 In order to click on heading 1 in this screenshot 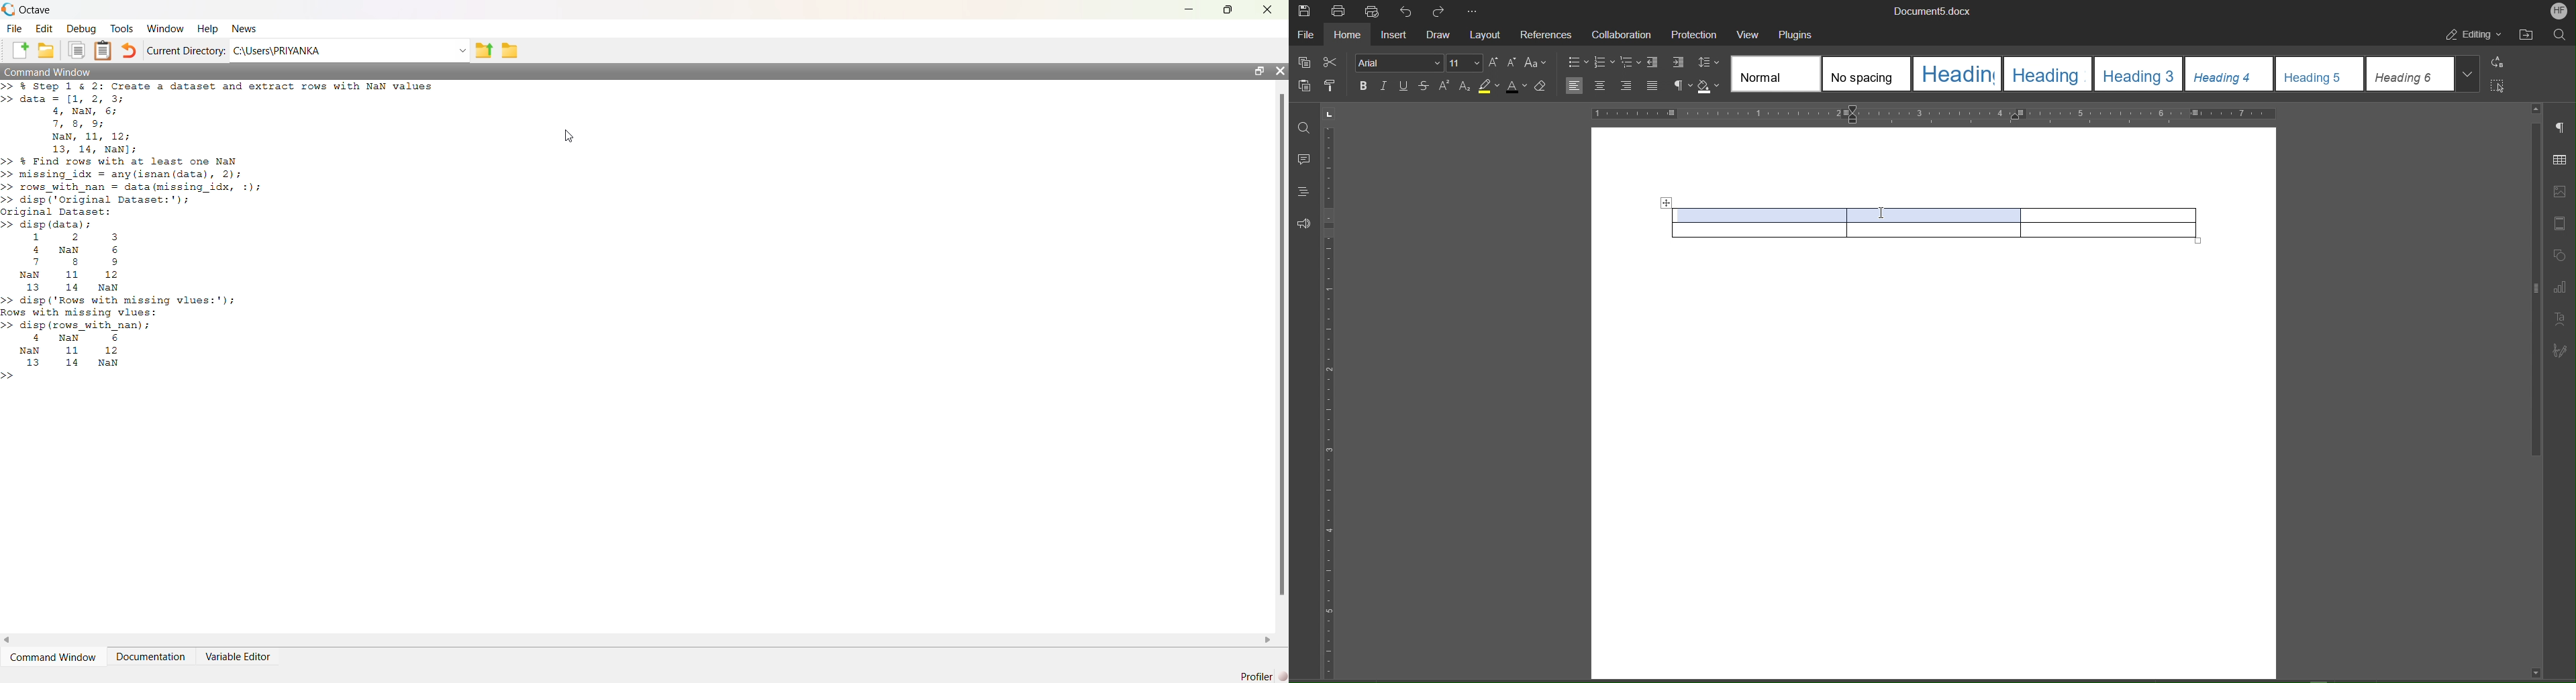, I will do `click(1958, 74)`.